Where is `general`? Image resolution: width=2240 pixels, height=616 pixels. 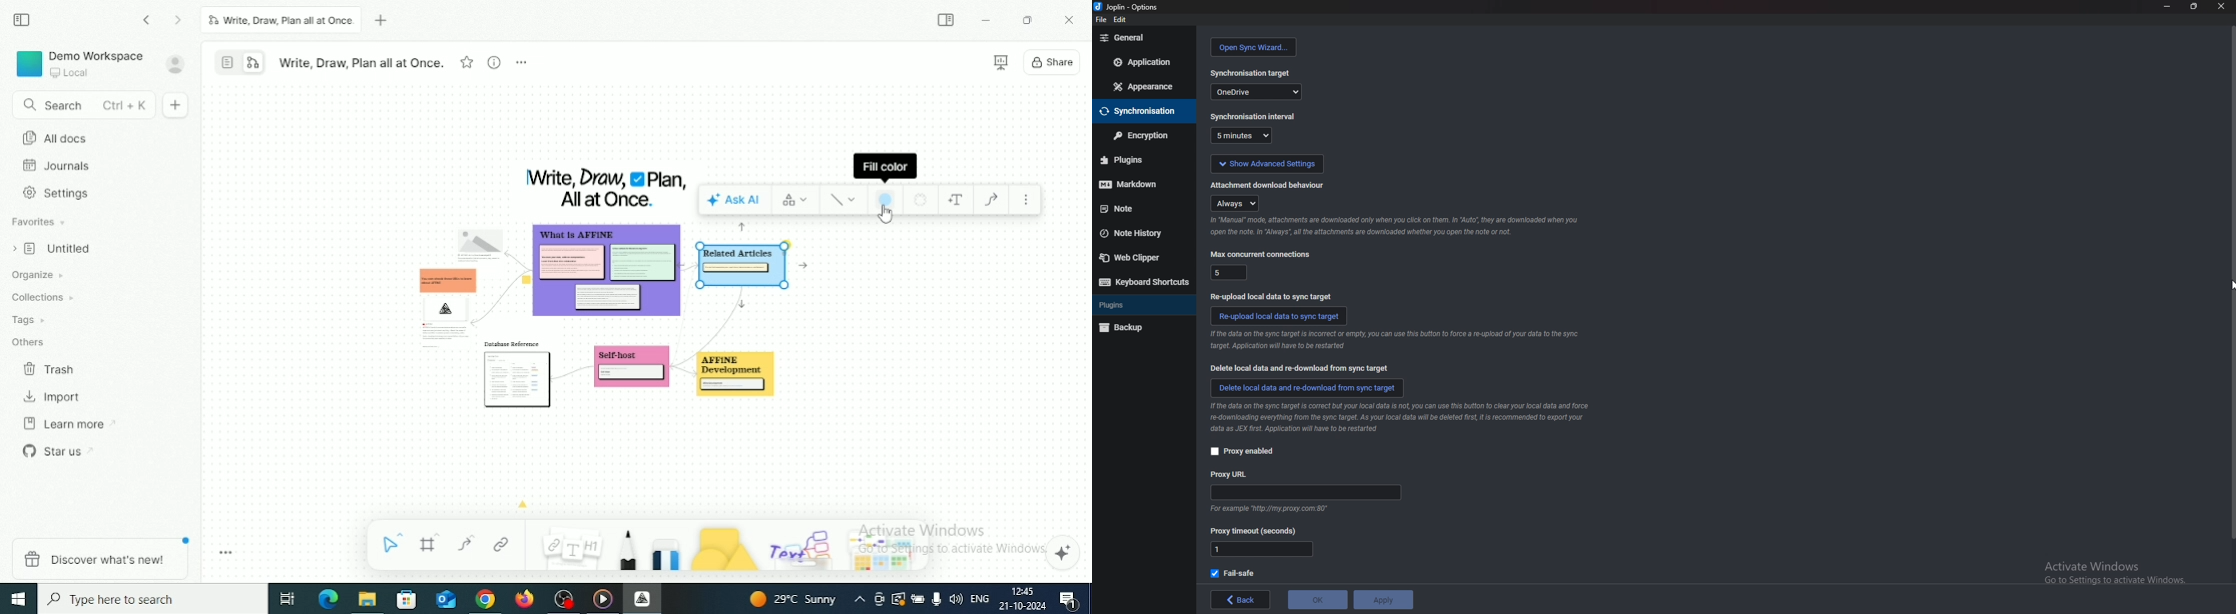
general is located at coordinates (1144, 38).